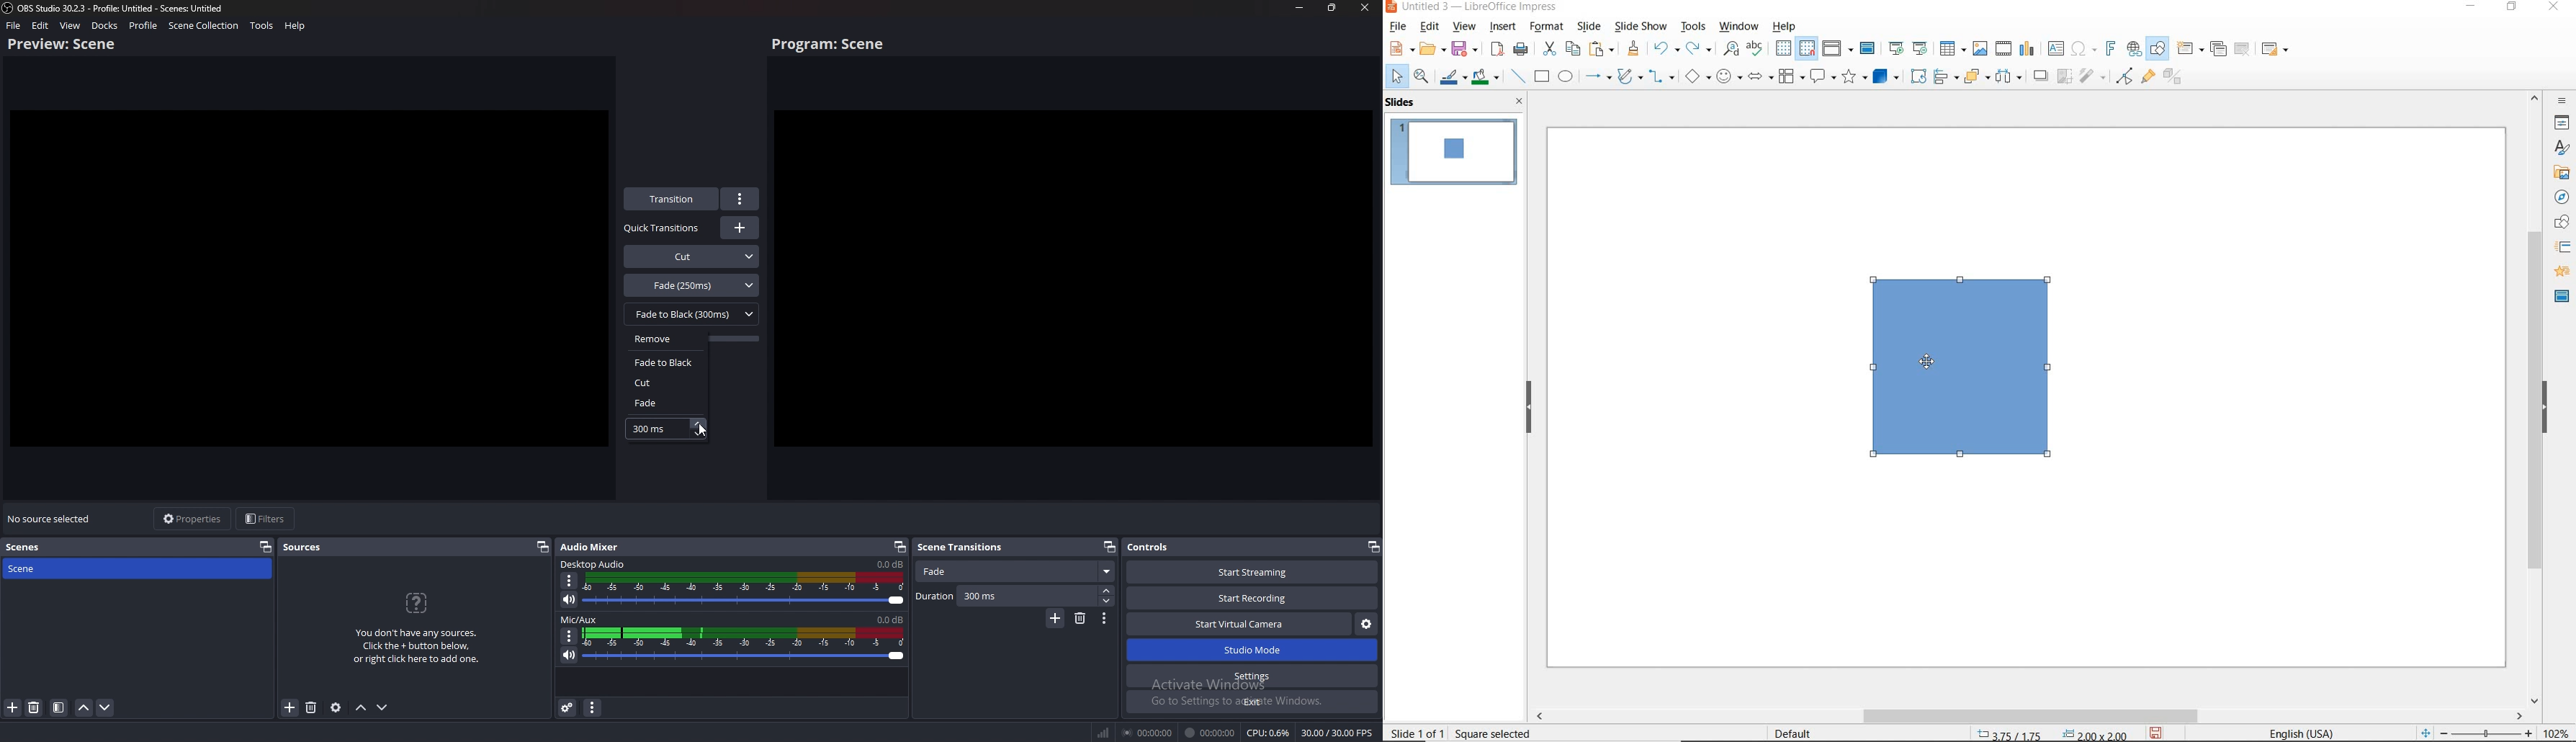 The image size is (2576, 756). I want to click on new, so click(1395, 50).